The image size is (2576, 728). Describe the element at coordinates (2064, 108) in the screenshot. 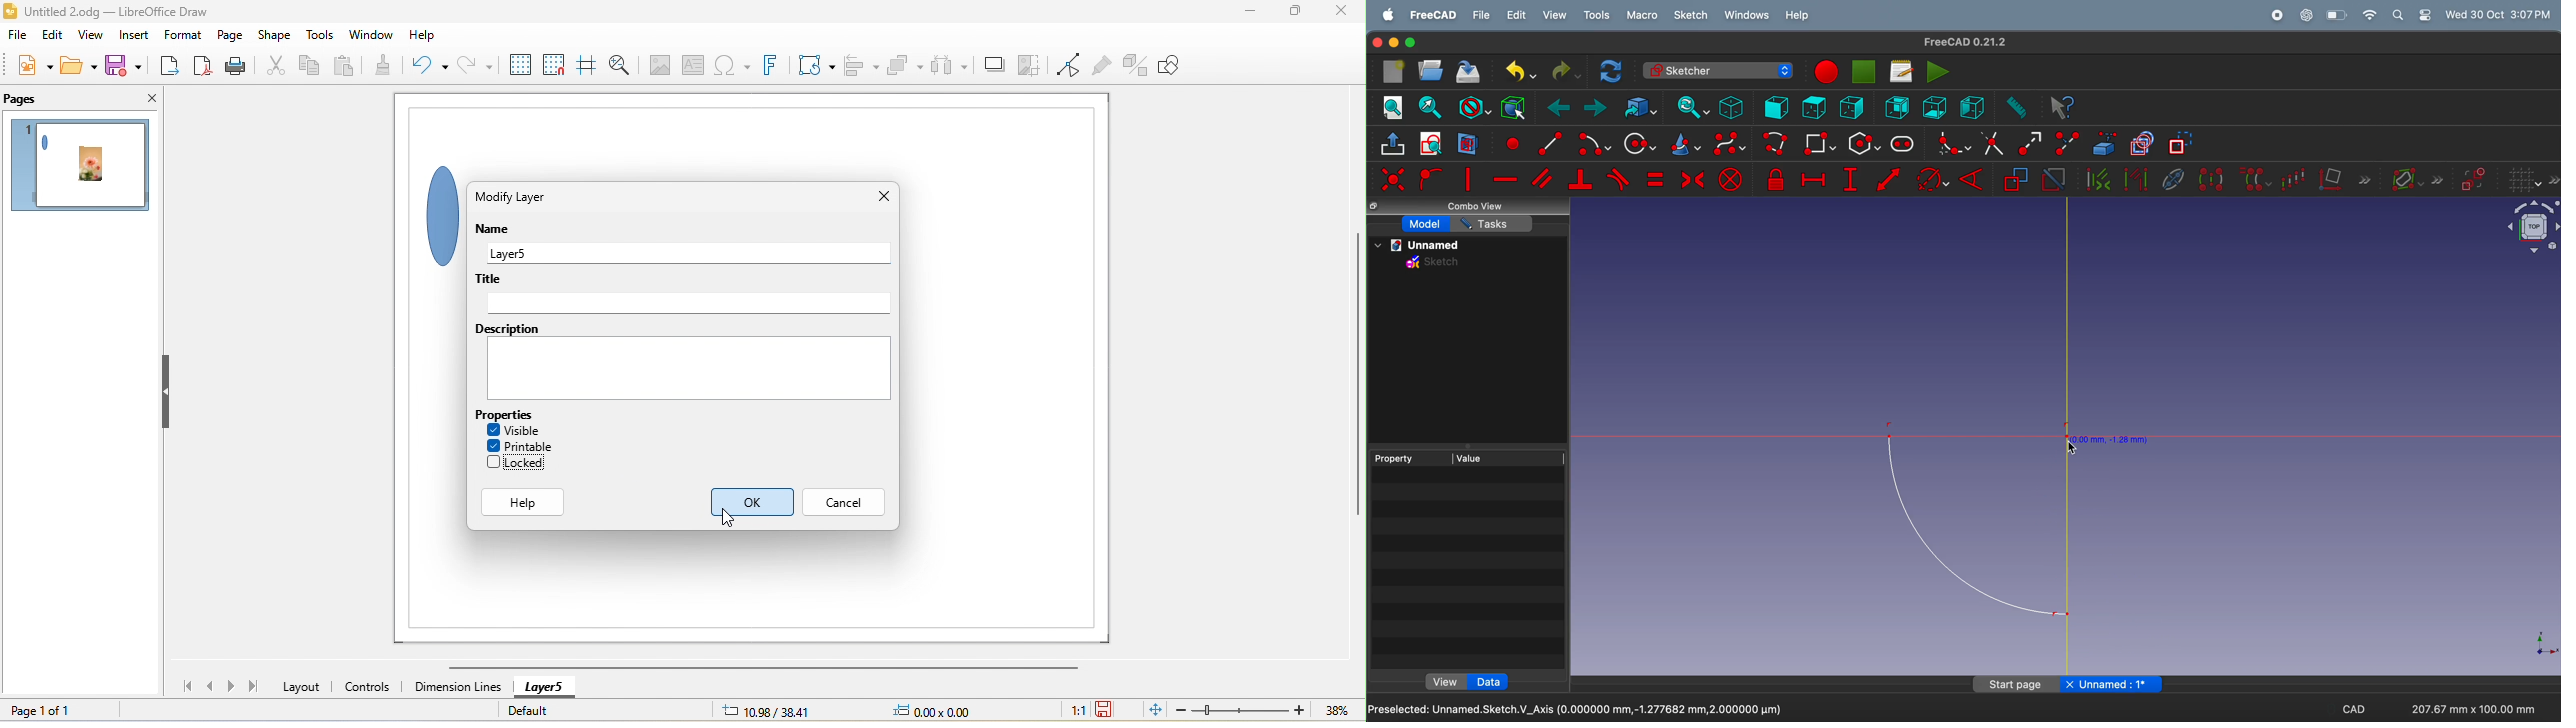

I see `whats this?` at that location.